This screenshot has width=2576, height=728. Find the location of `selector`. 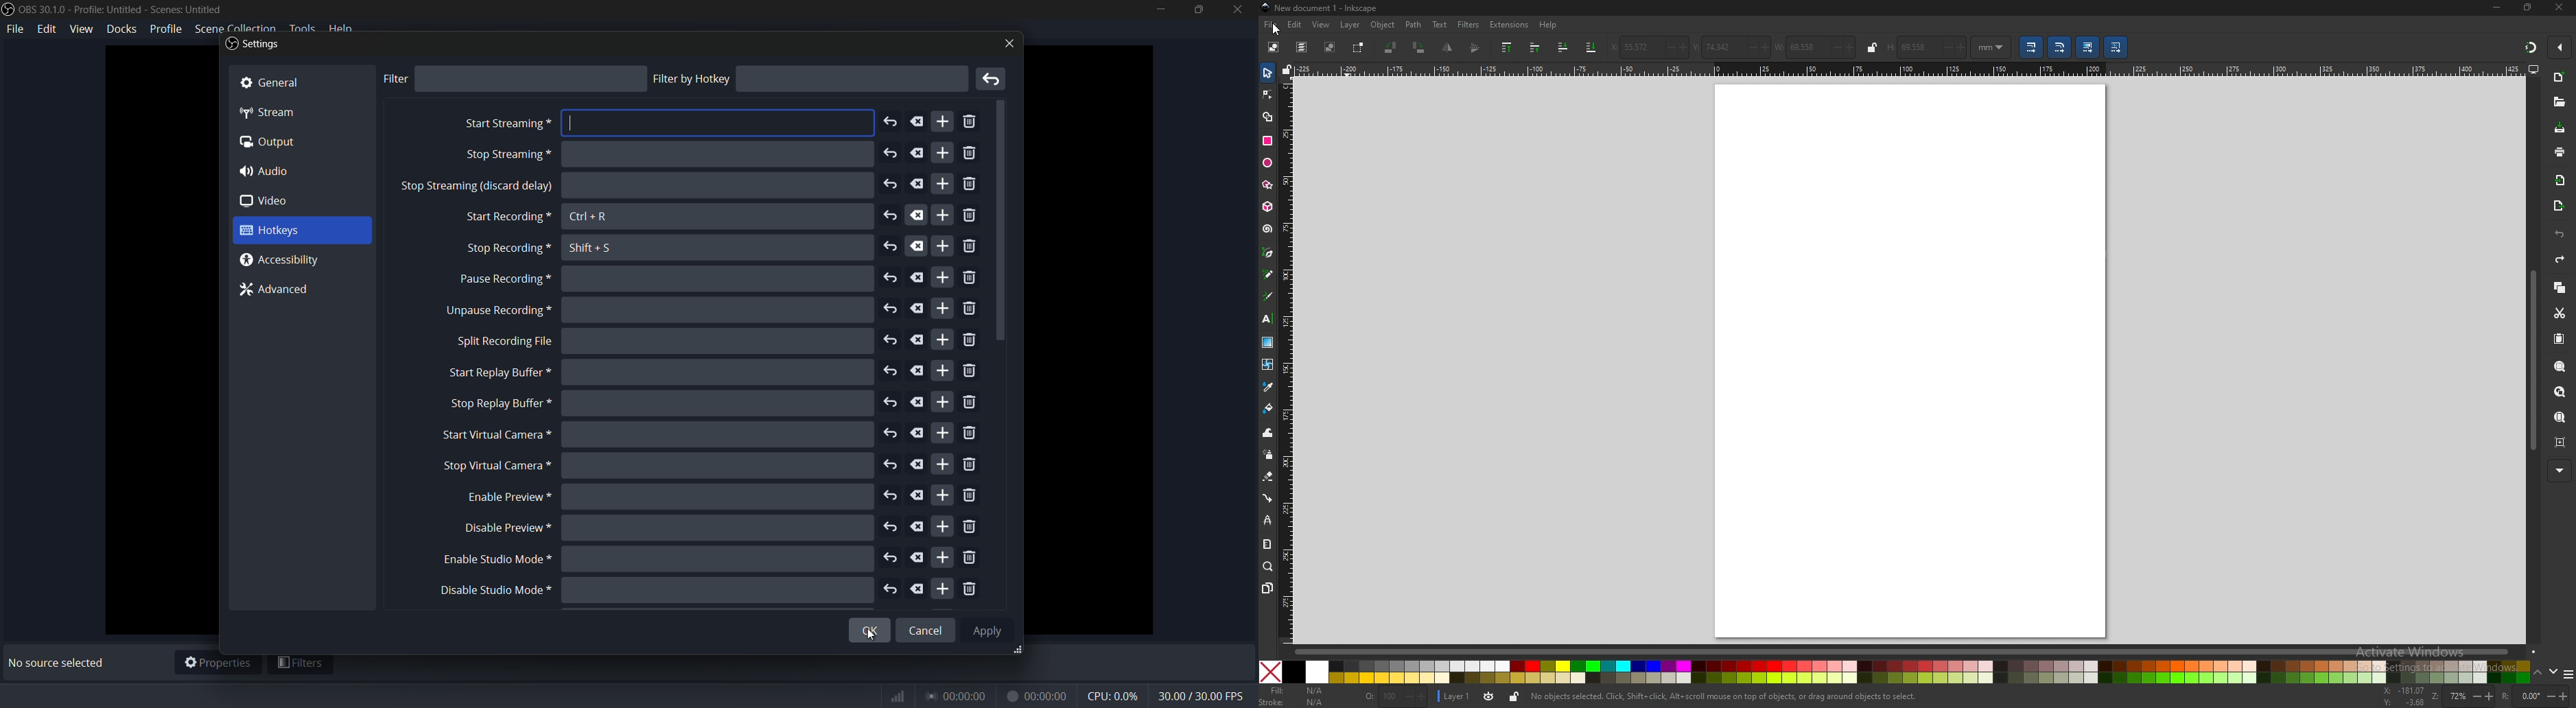

selector is located at coordinates (1267, 73).